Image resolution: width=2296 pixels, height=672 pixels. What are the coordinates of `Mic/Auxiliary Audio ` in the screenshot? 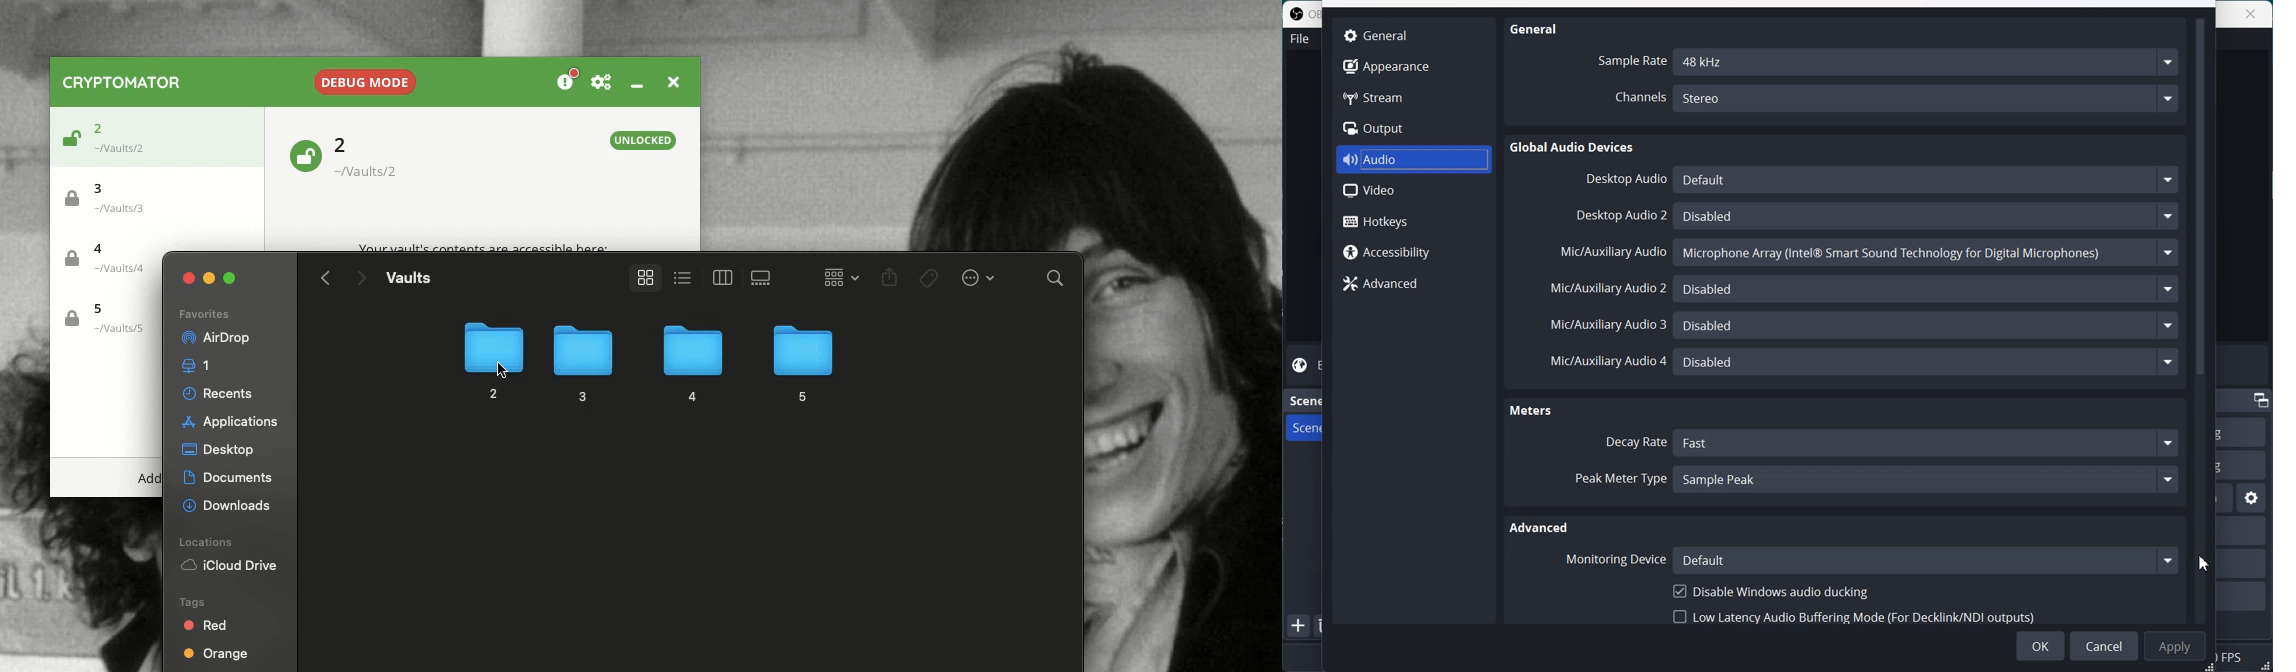 It's located at (1614, 252).